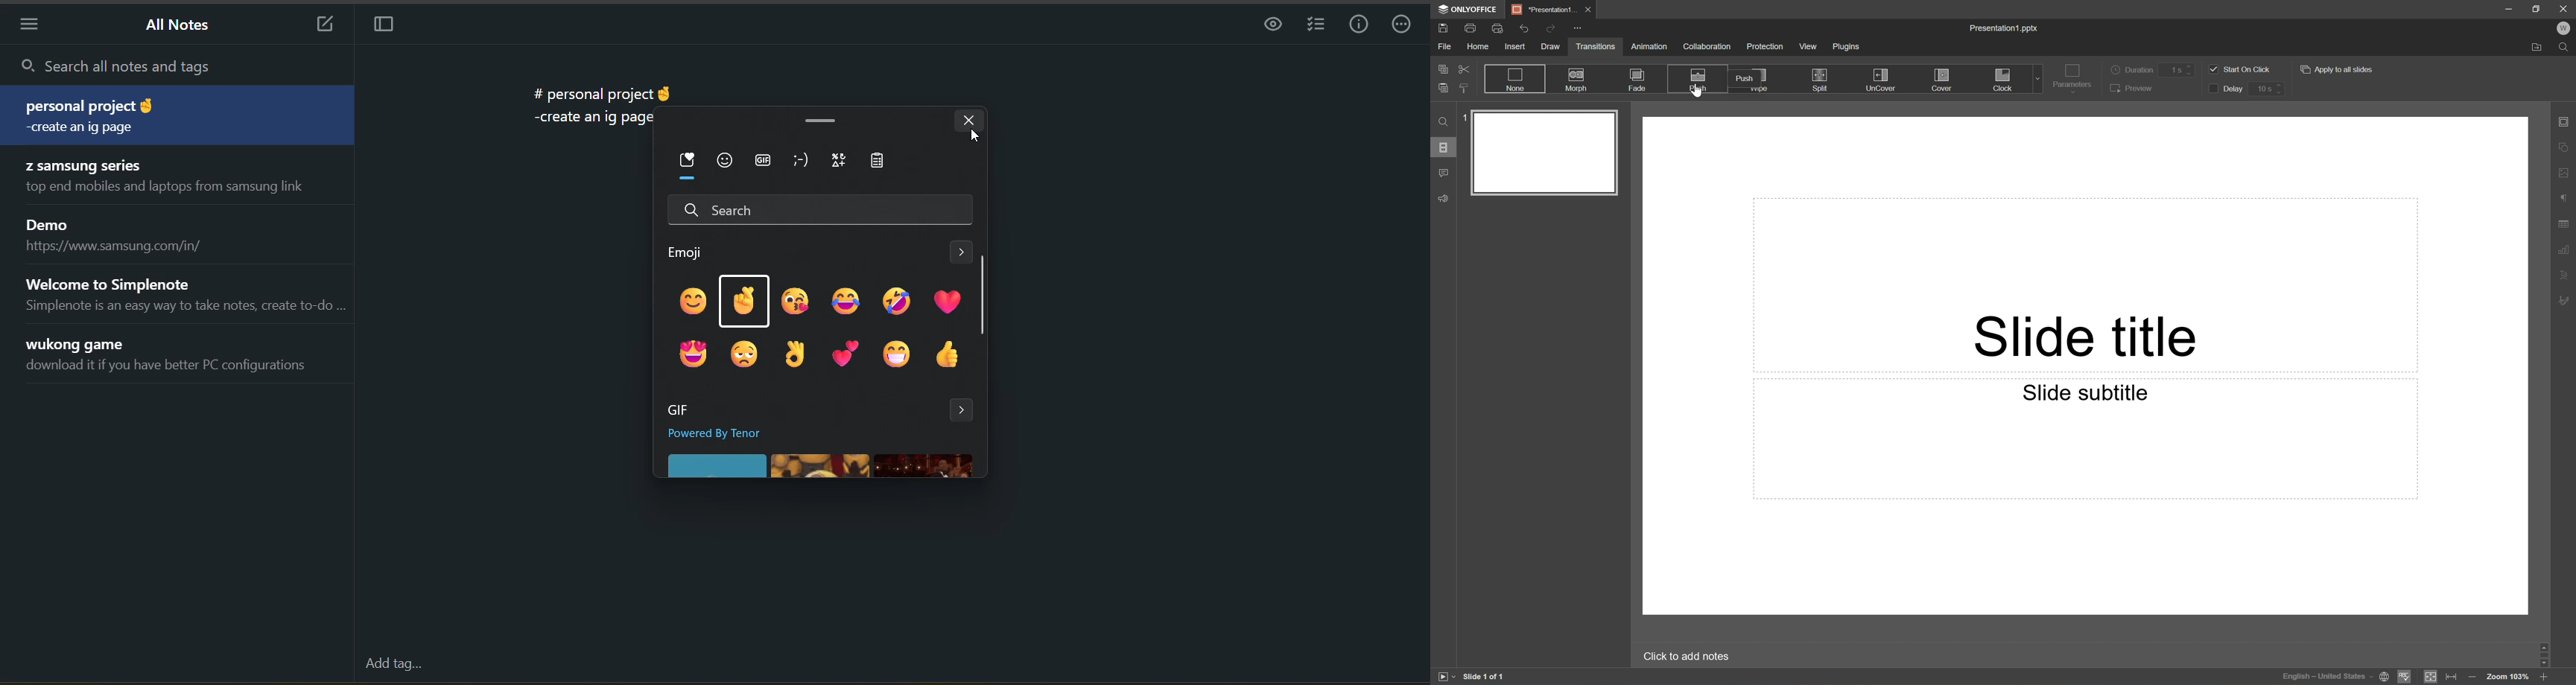 The height and width of the screenshot is (700, 2576). What do you see at coordinates (1514, 79) in the screenshot?
I see `None` at bounding box center [1514, 79].